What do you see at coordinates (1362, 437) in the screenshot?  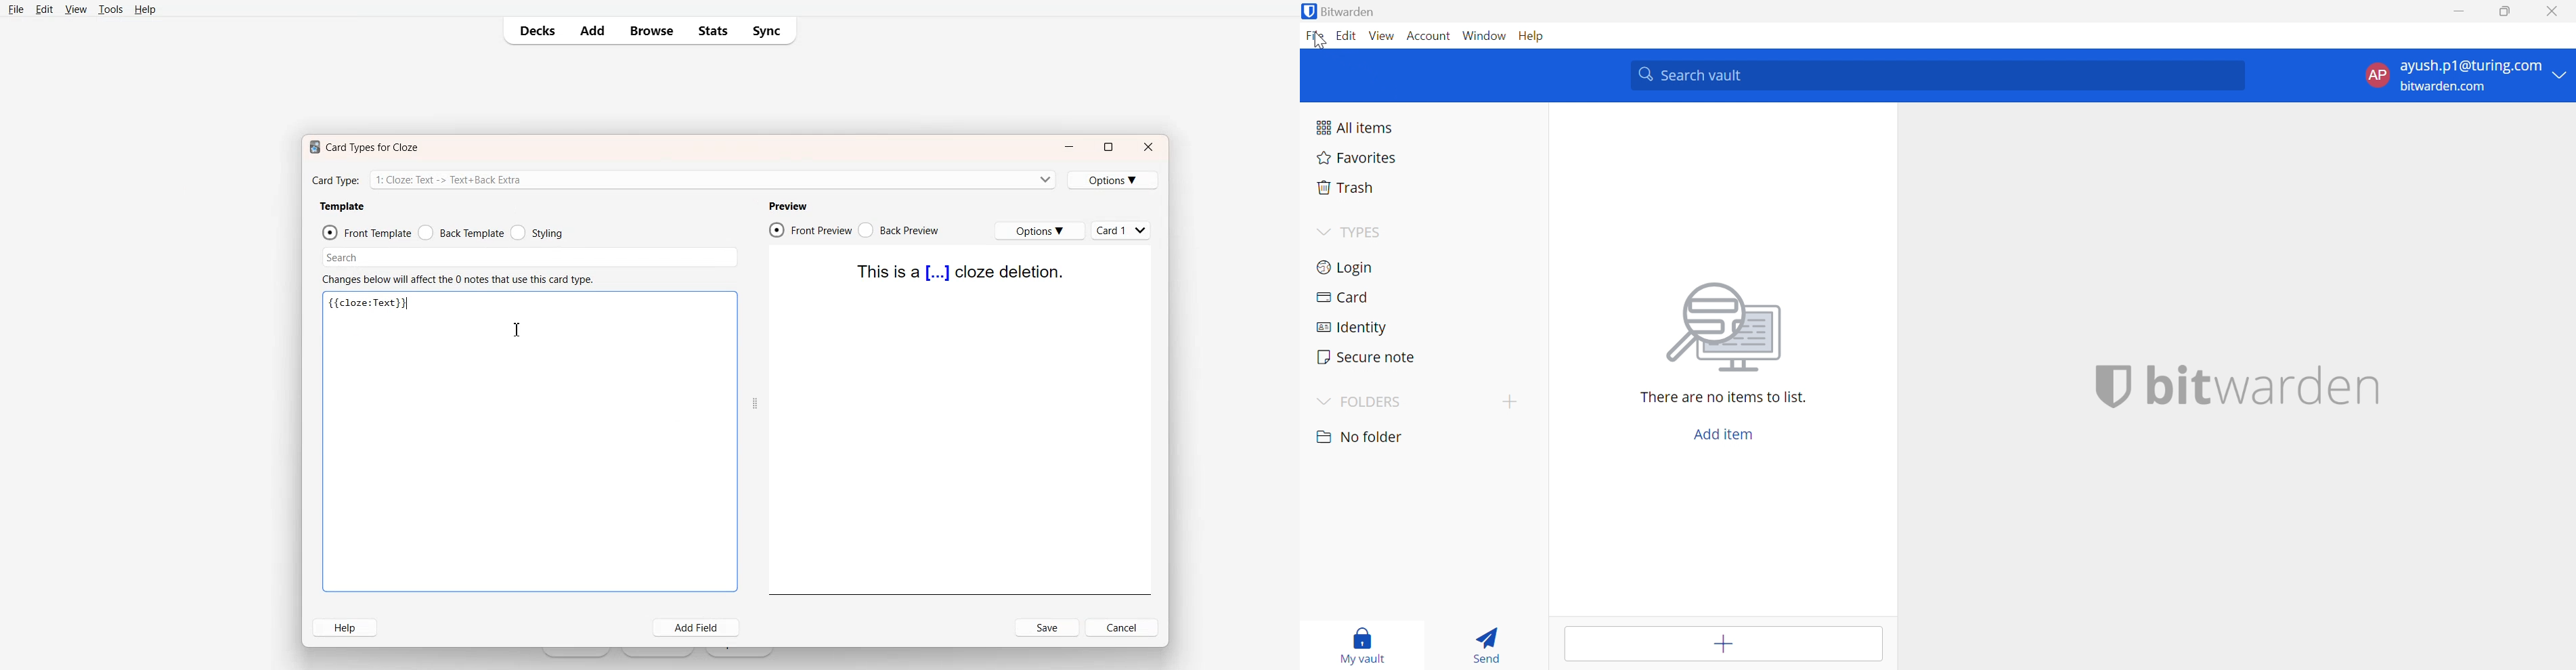 I see `No folder` at bounding box center [1362, 437].